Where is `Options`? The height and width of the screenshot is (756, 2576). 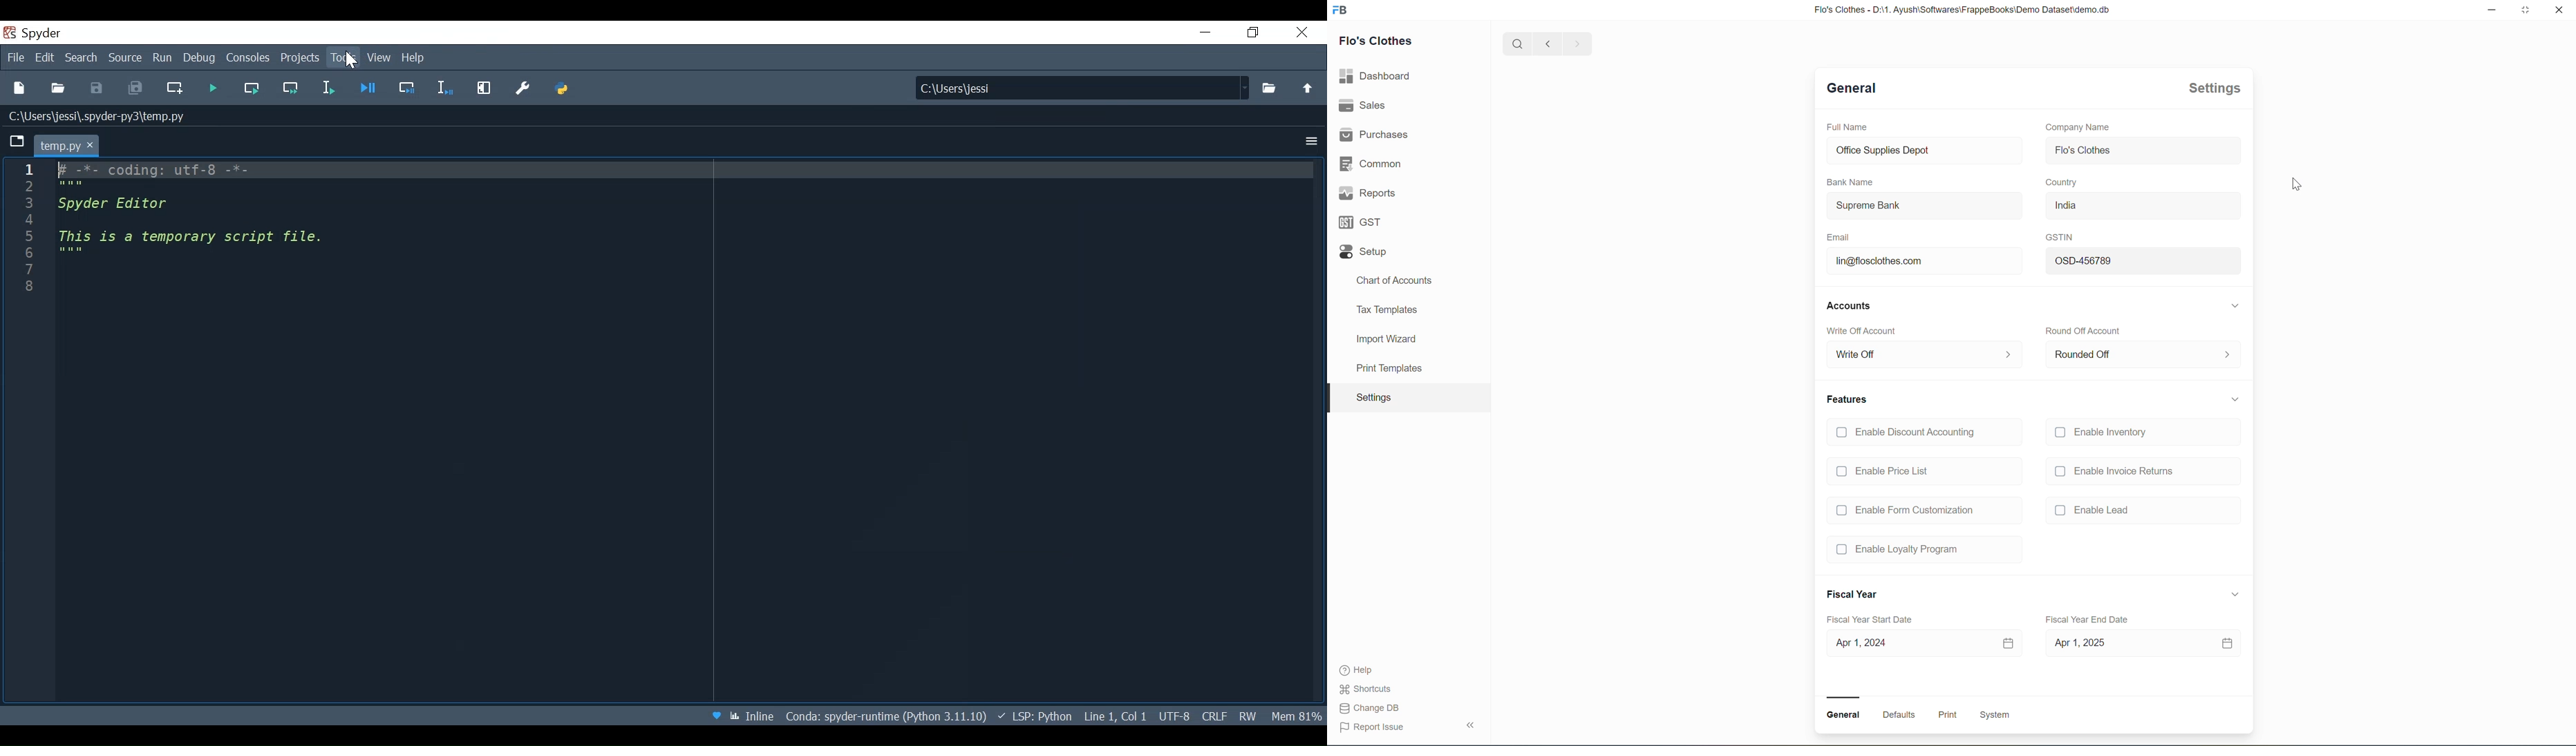
Options is located at coordinates (1313, 142).